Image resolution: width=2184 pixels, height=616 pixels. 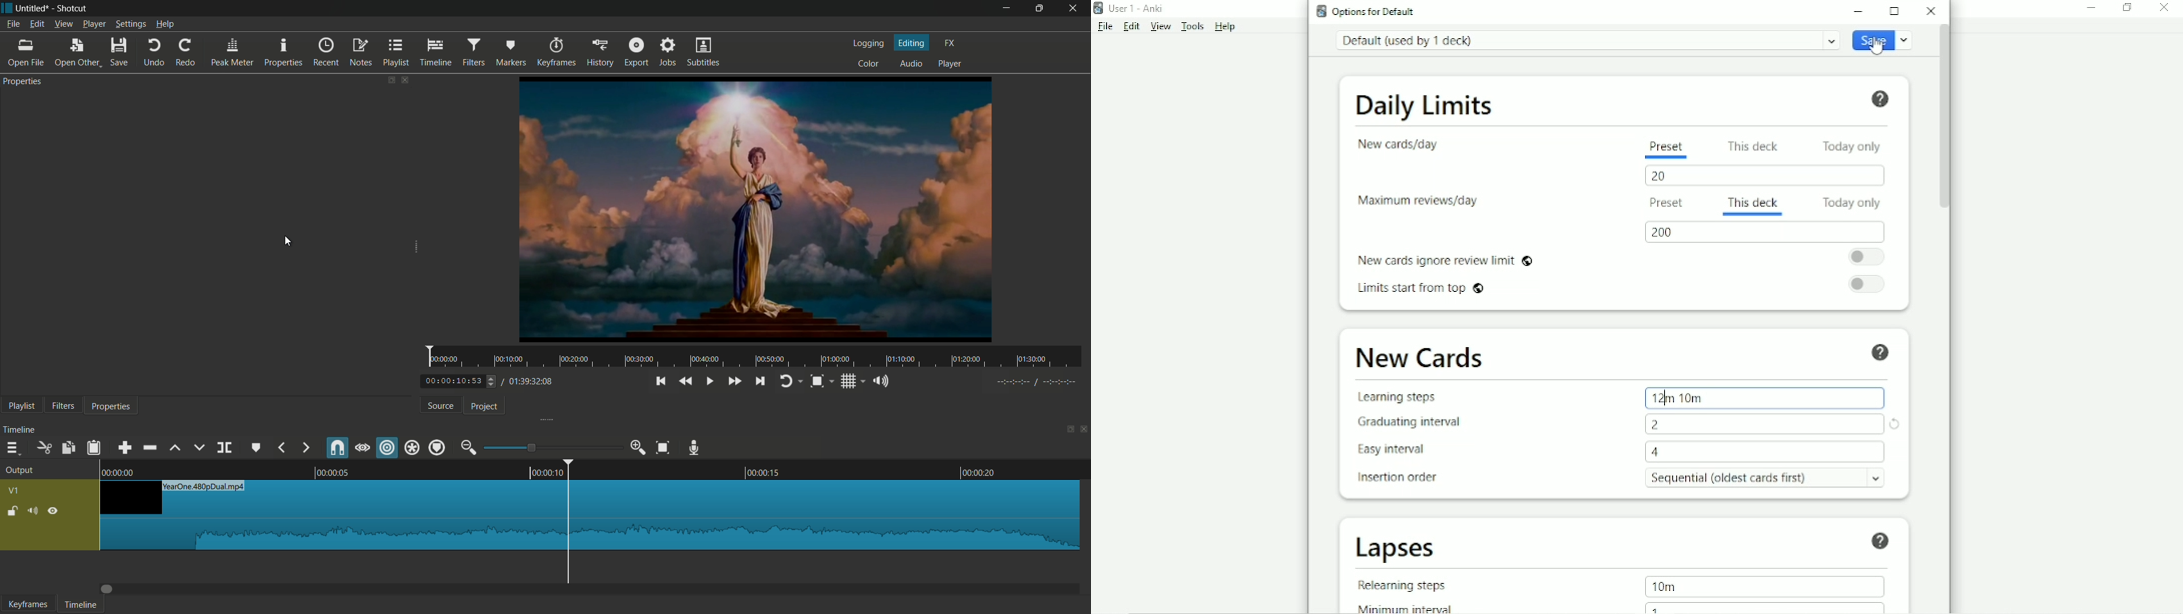 I want to click on adjustment bar, so click(x=552, y=447).